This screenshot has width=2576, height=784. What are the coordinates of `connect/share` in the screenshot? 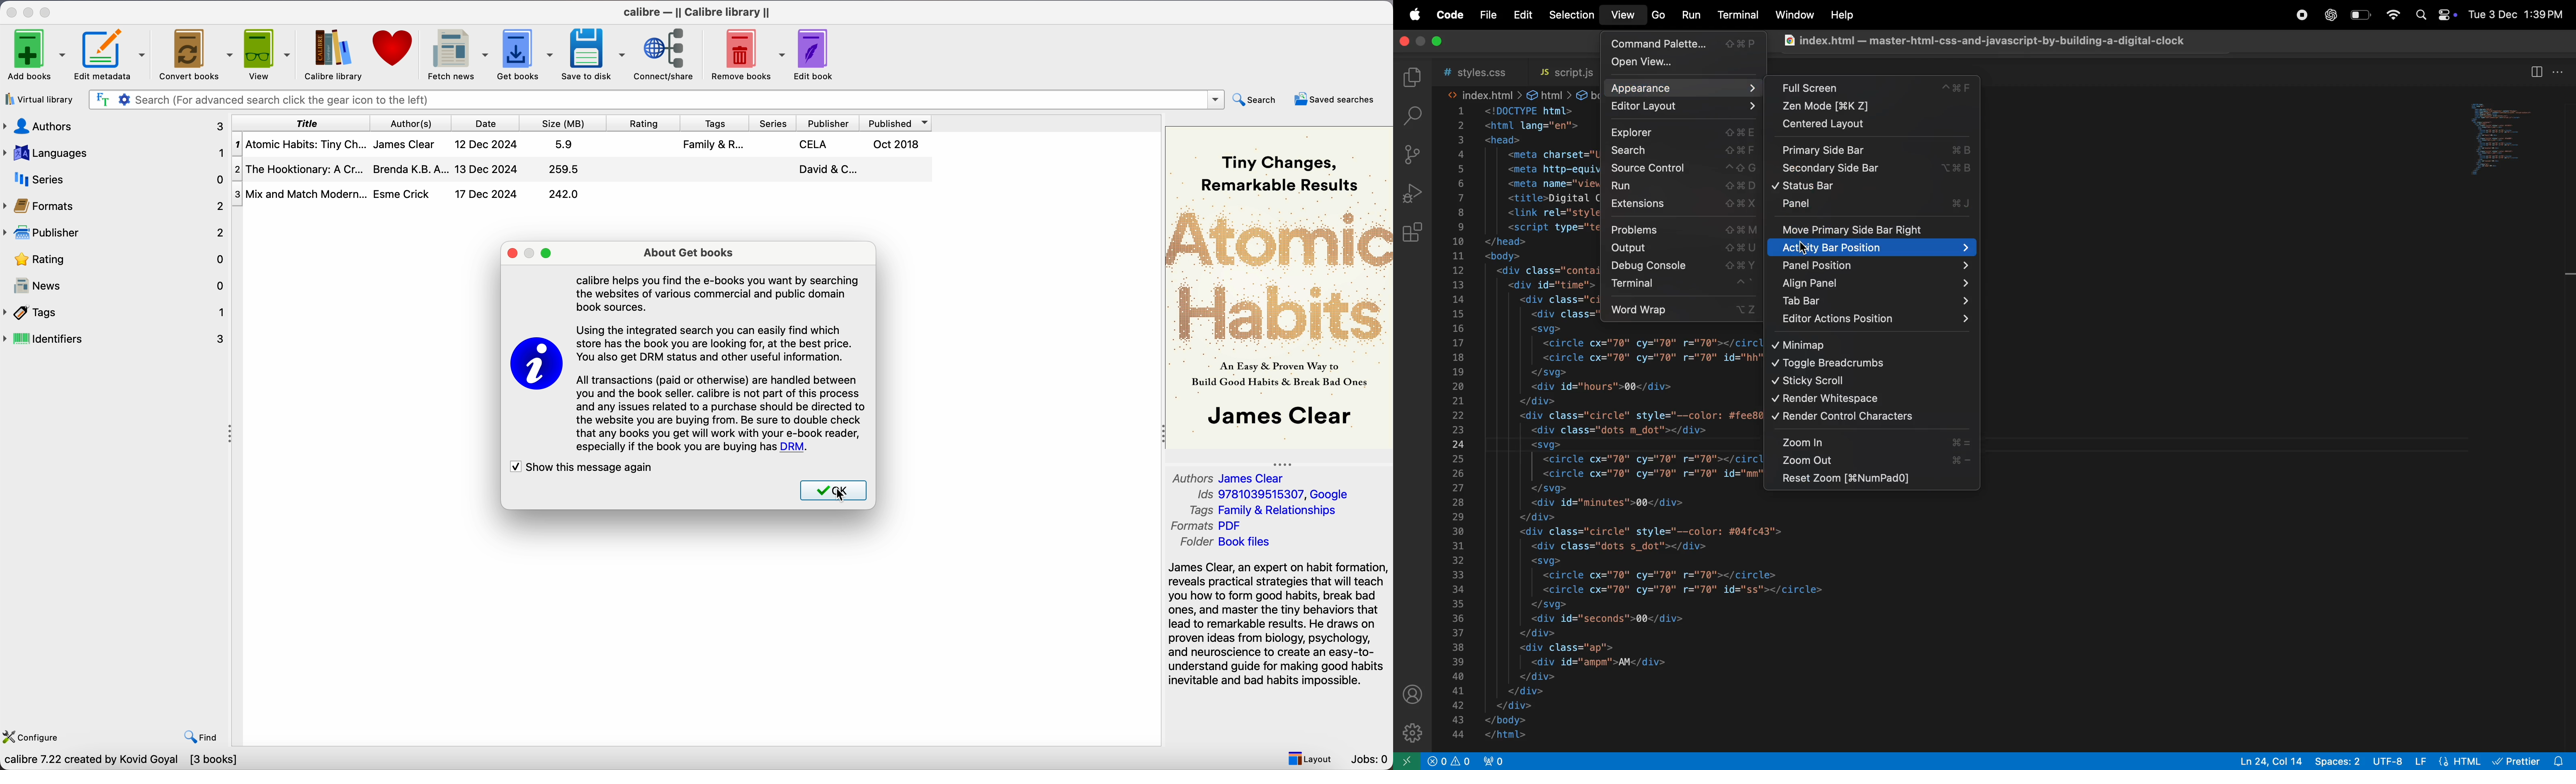 It's located at (666, 54).